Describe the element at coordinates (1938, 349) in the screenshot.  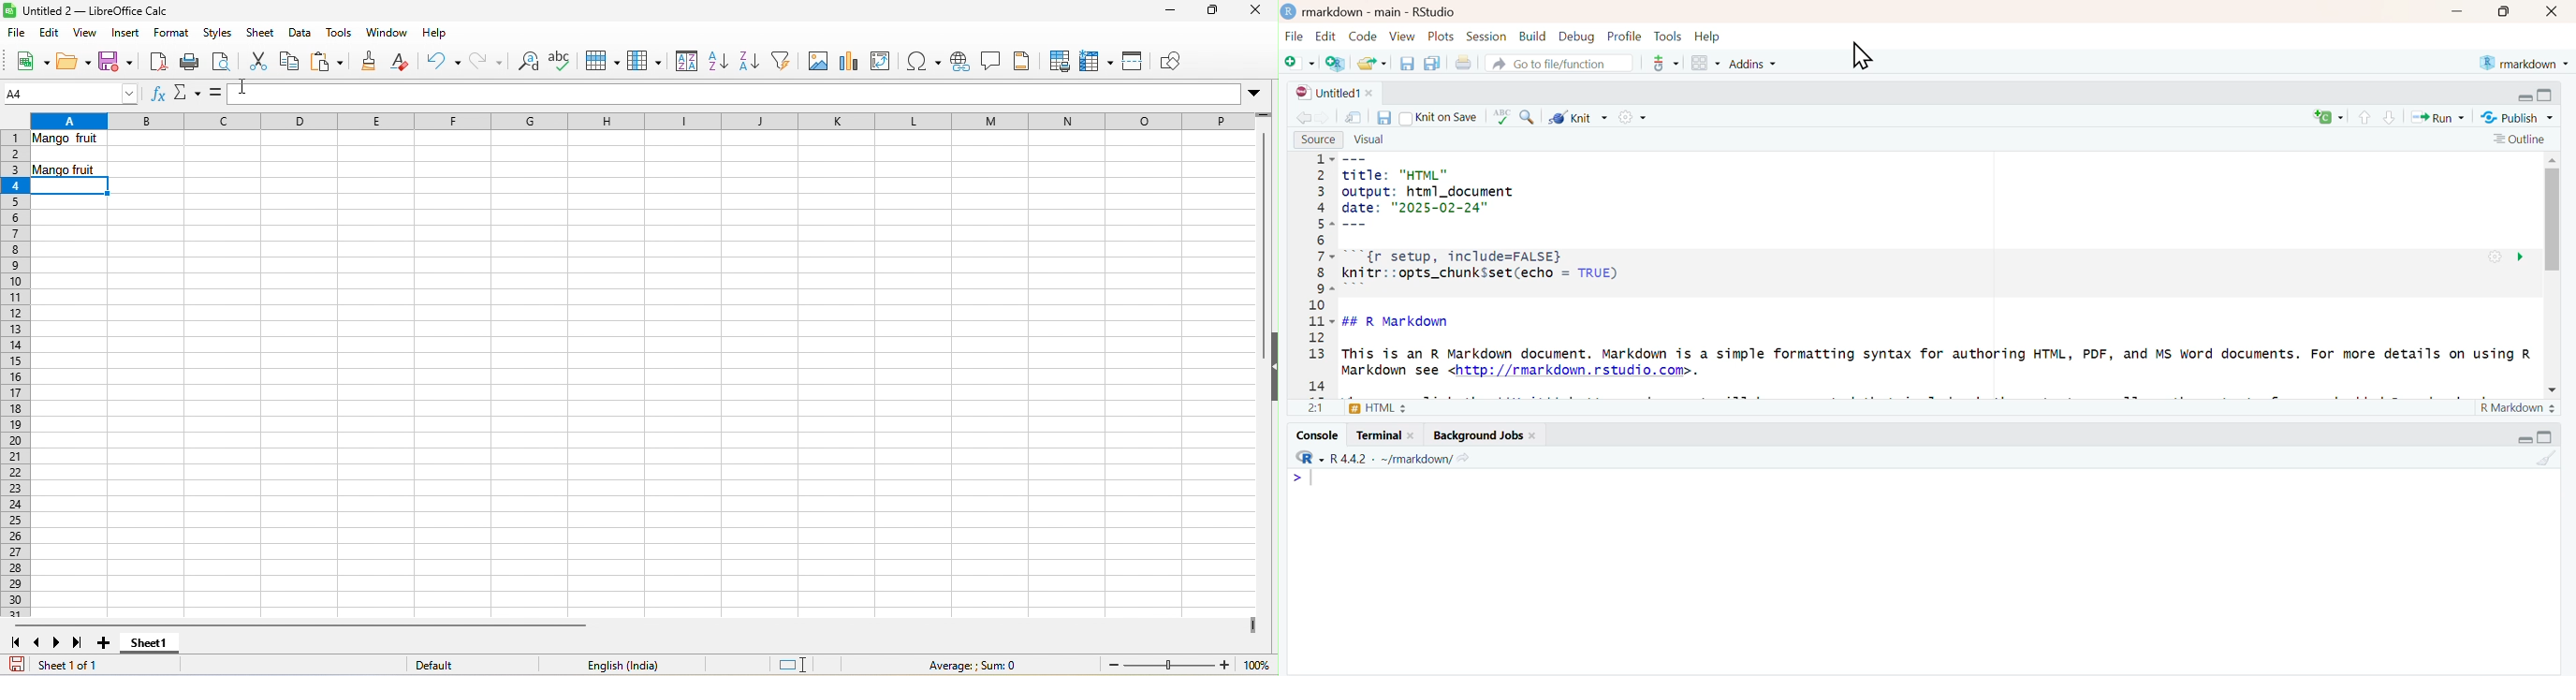
I see `## R Markdown This is an R Markdown document. Markdown is a simple formatting syntax for authoring HTML, PDF, and MS Word documents. For more details on using R Markdown see <http://rmarkdown.rstudio.com>.` at that location.